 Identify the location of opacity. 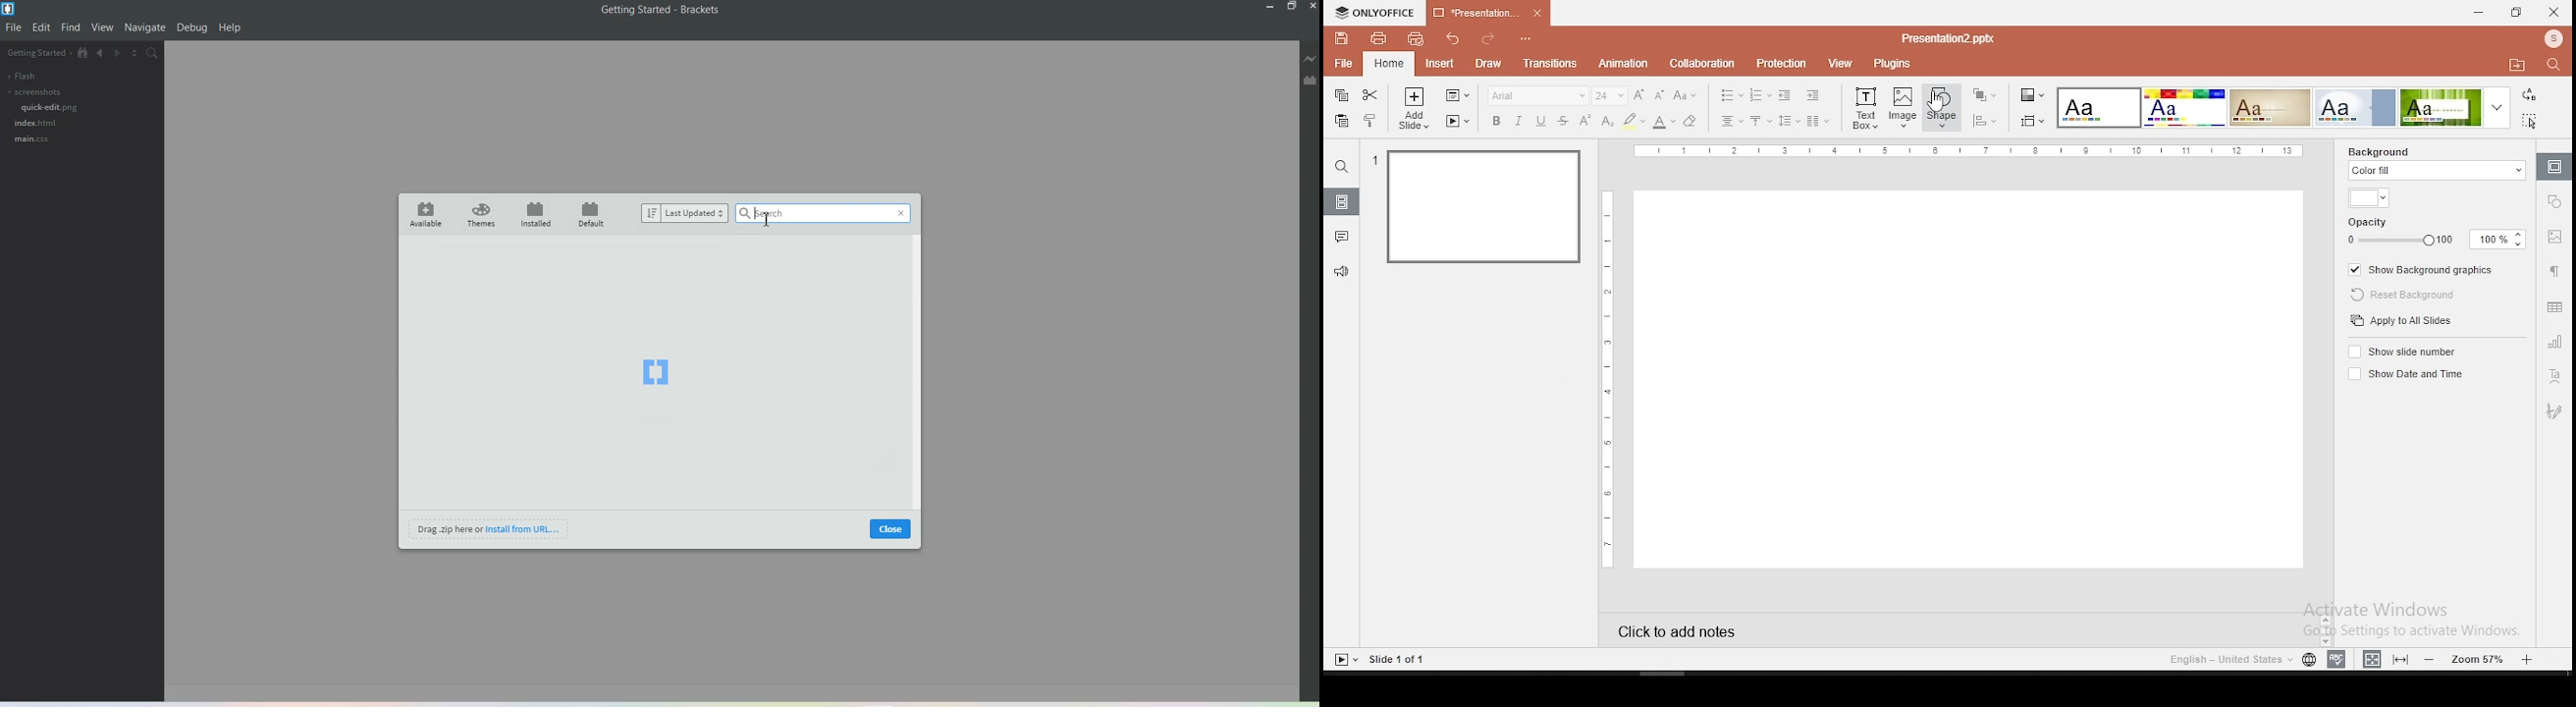
(2434, 232).